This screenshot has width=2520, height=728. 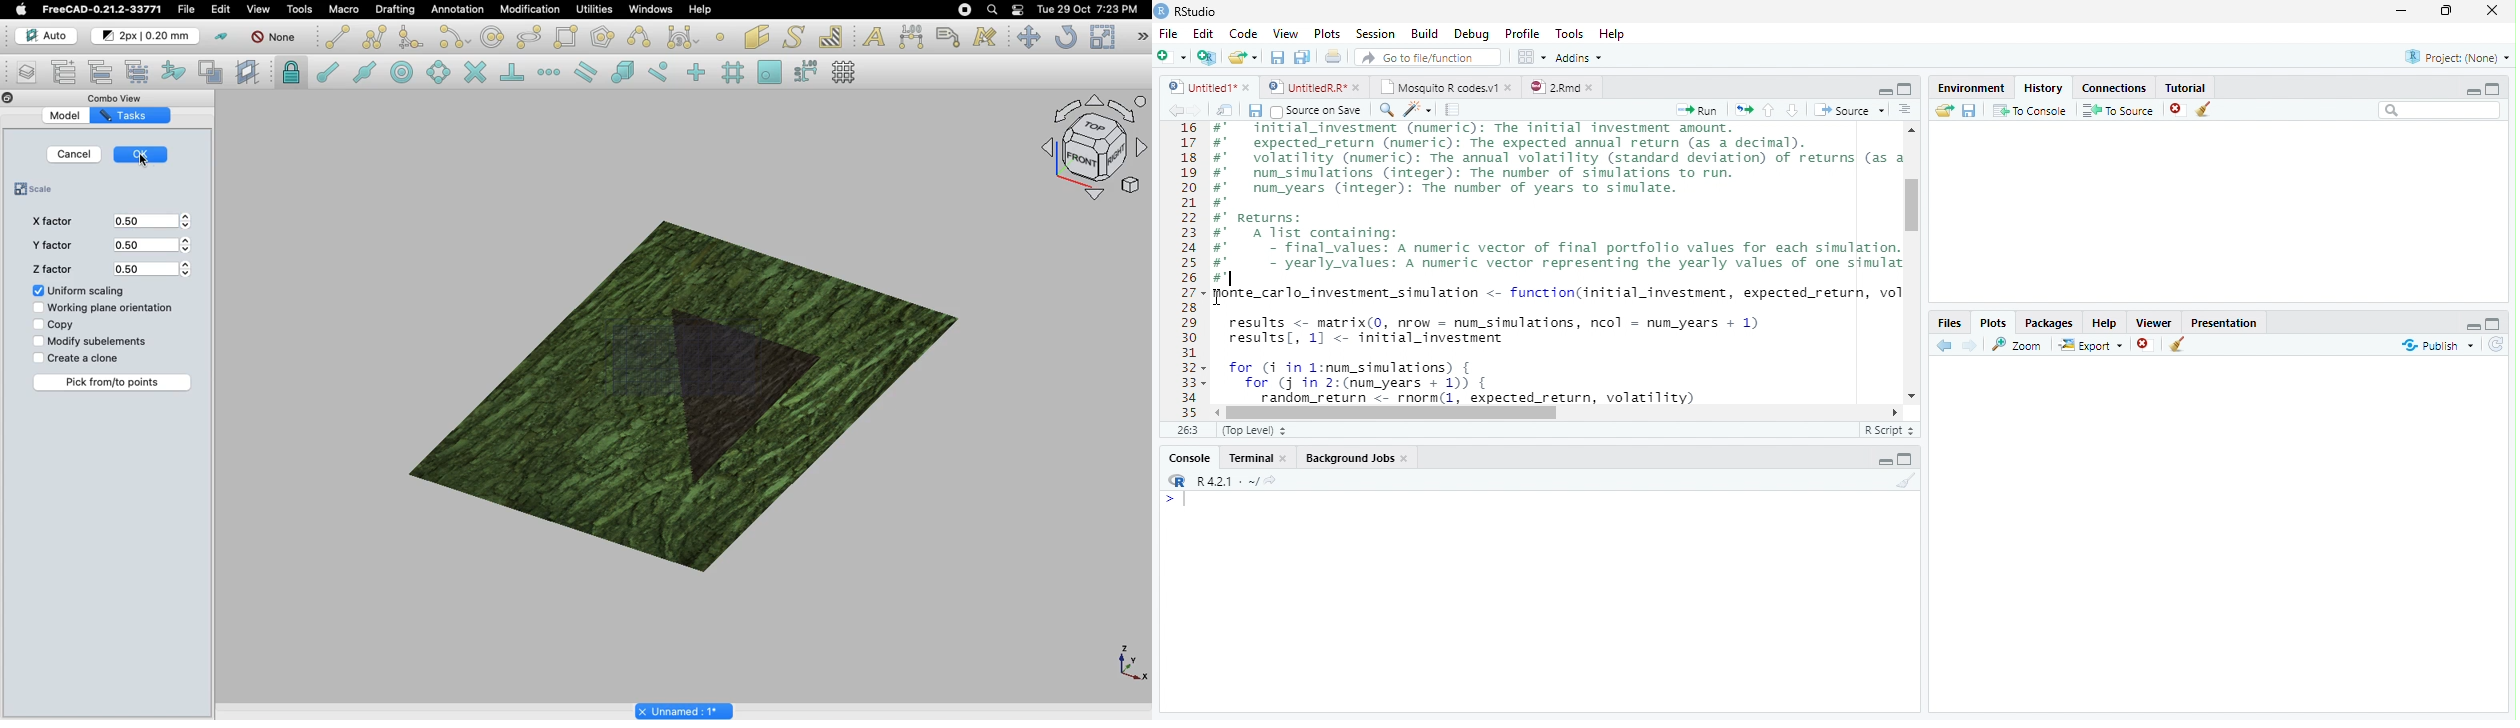 I want to click on Search, so click(x=2440, y=110).